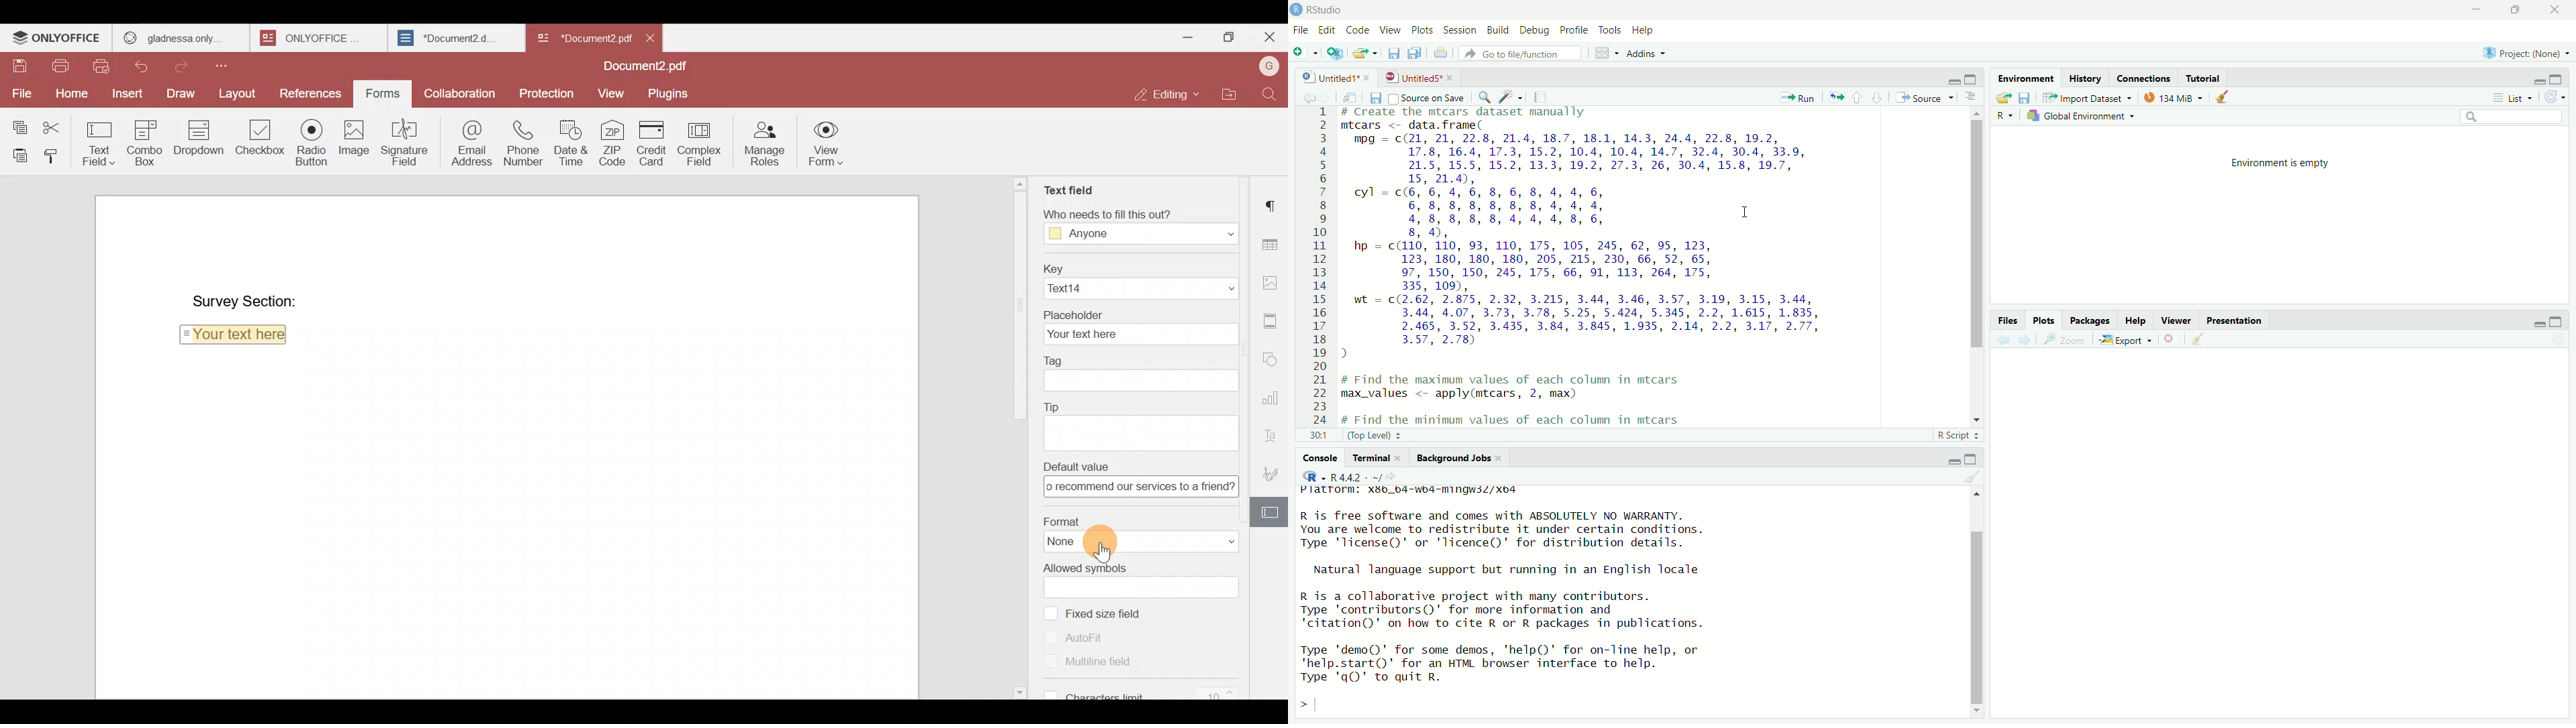 This screenshot has height=728, width=2576. What do you see at coordinates (1608, 29) in the screenshot?
I see `Tools` at bounding box center [1608, 29].